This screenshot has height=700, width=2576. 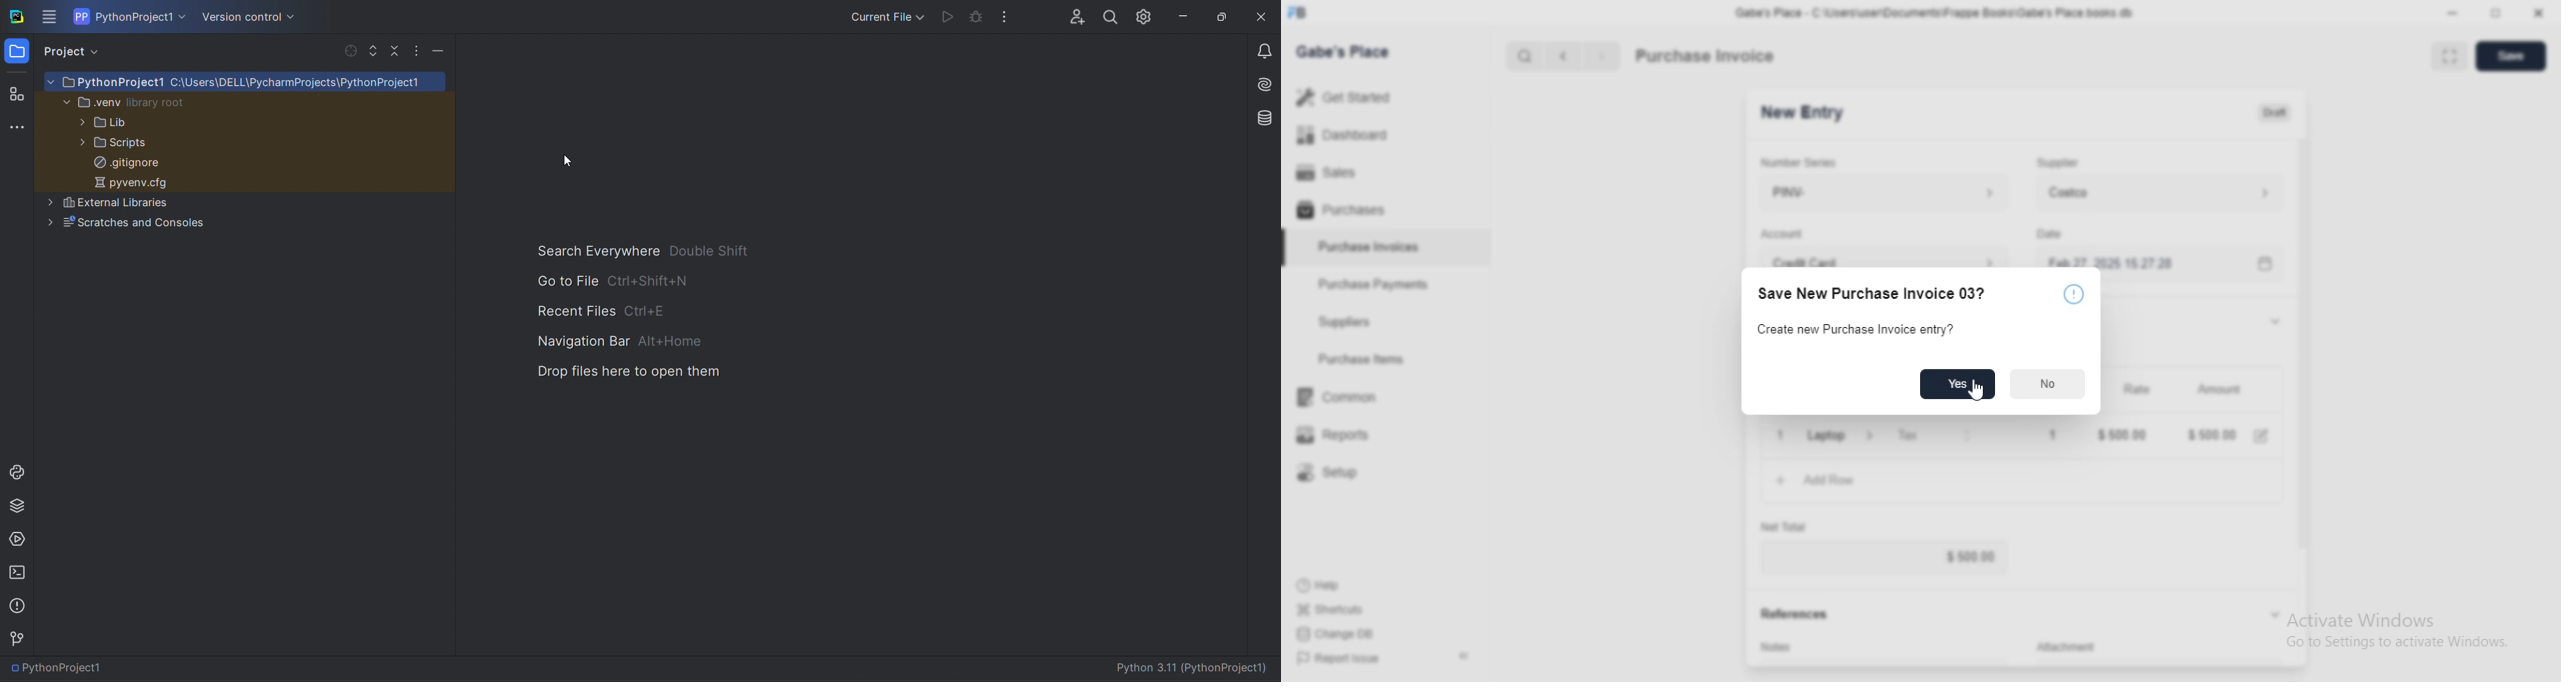 What do you see at coordinates (2261, 436) in the screenshot?
I see `Edit` at bounding box center [2261, 436].